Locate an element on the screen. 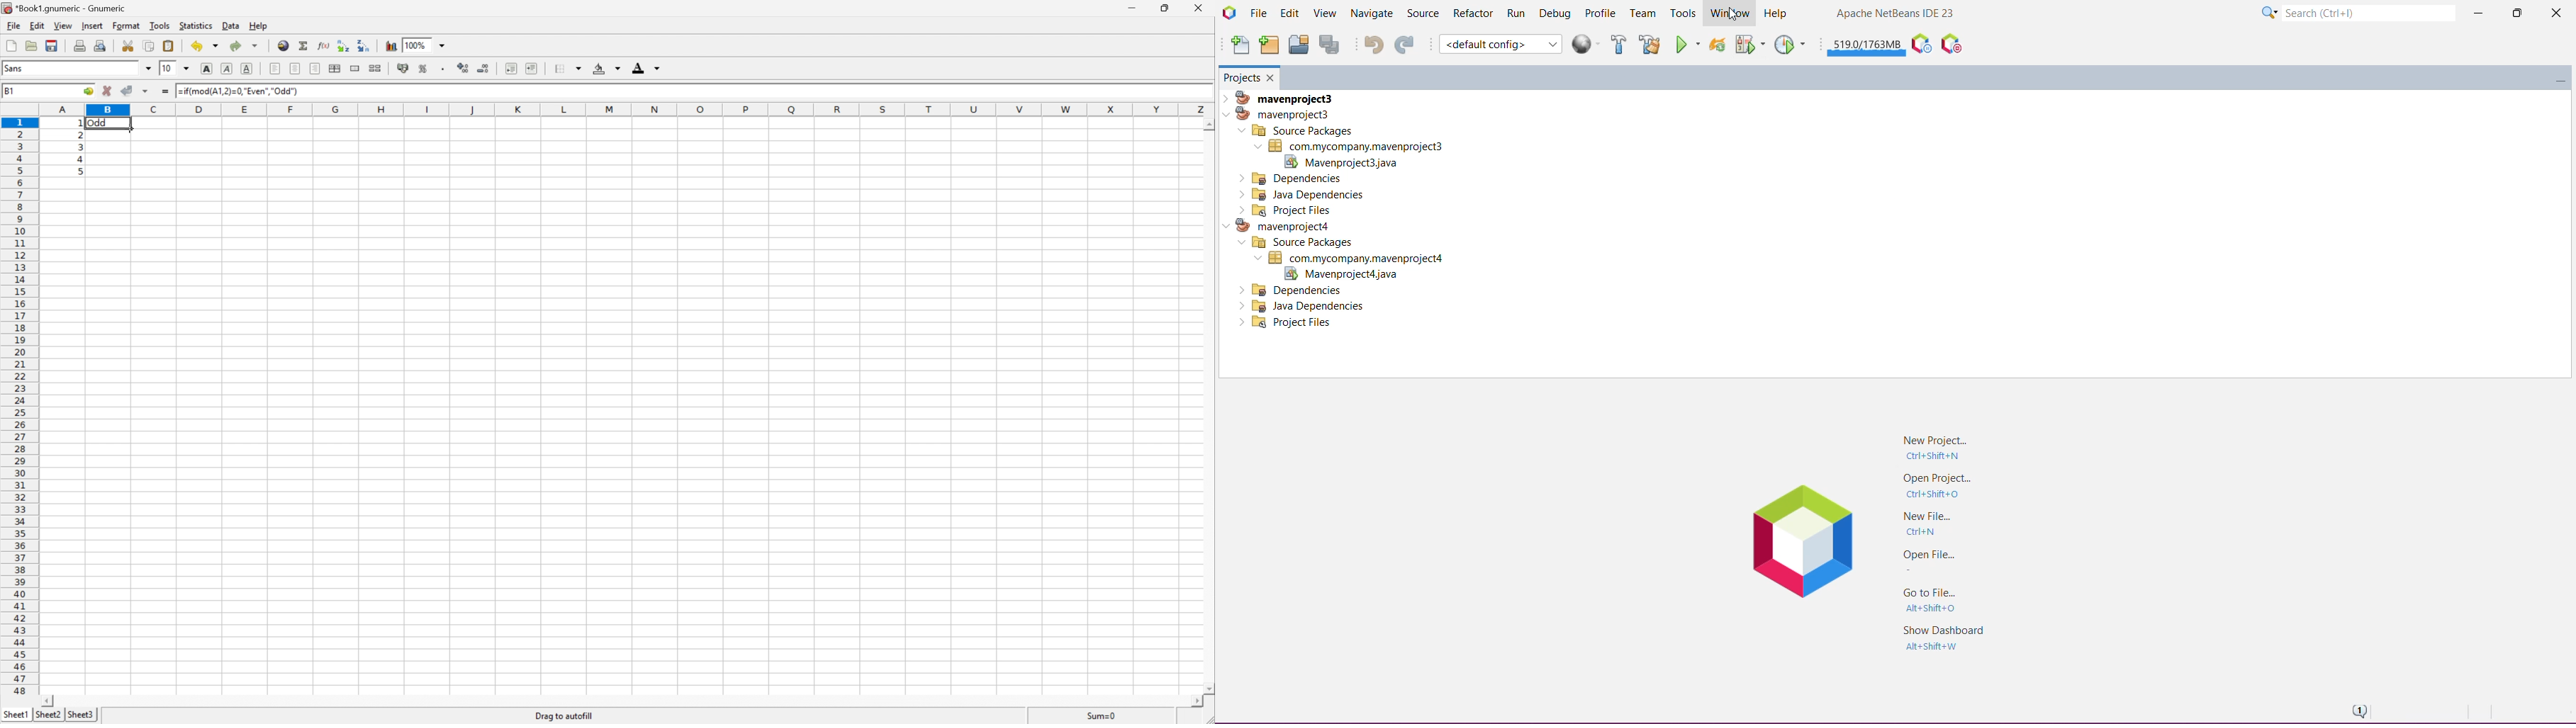 The image size is (2576, 728). Underline is located at coordinates (247, 68).